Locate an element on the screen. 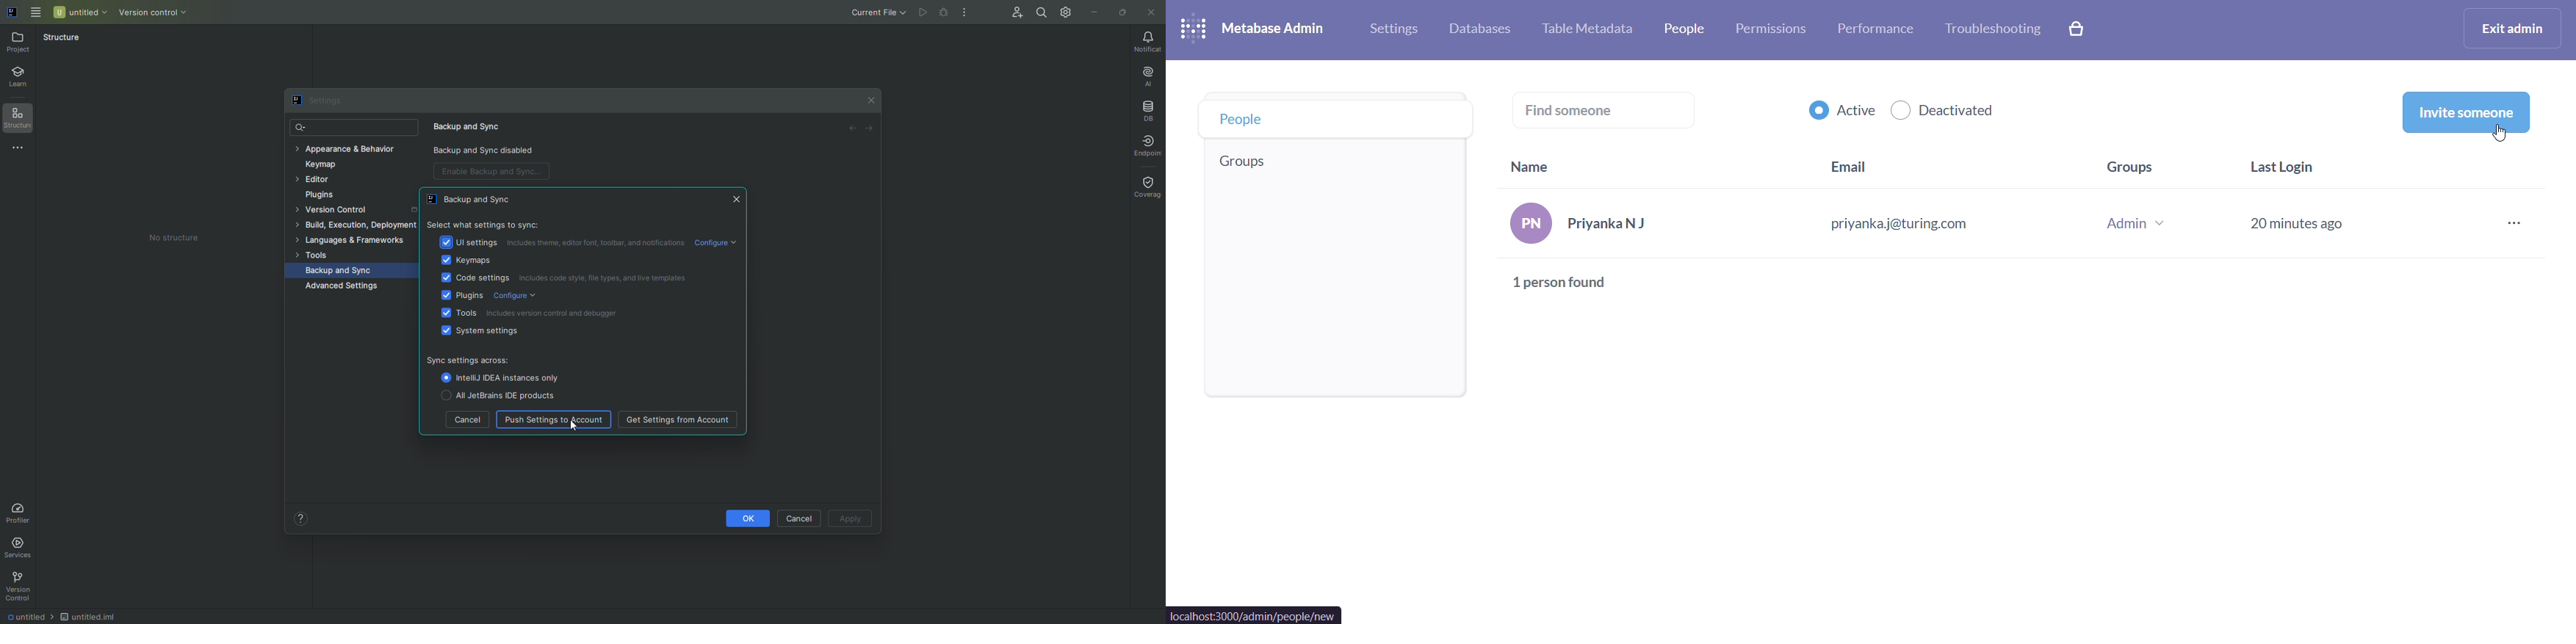 This screenshot has width=2576, height=644. groups is located at coordinates (2135, 167).